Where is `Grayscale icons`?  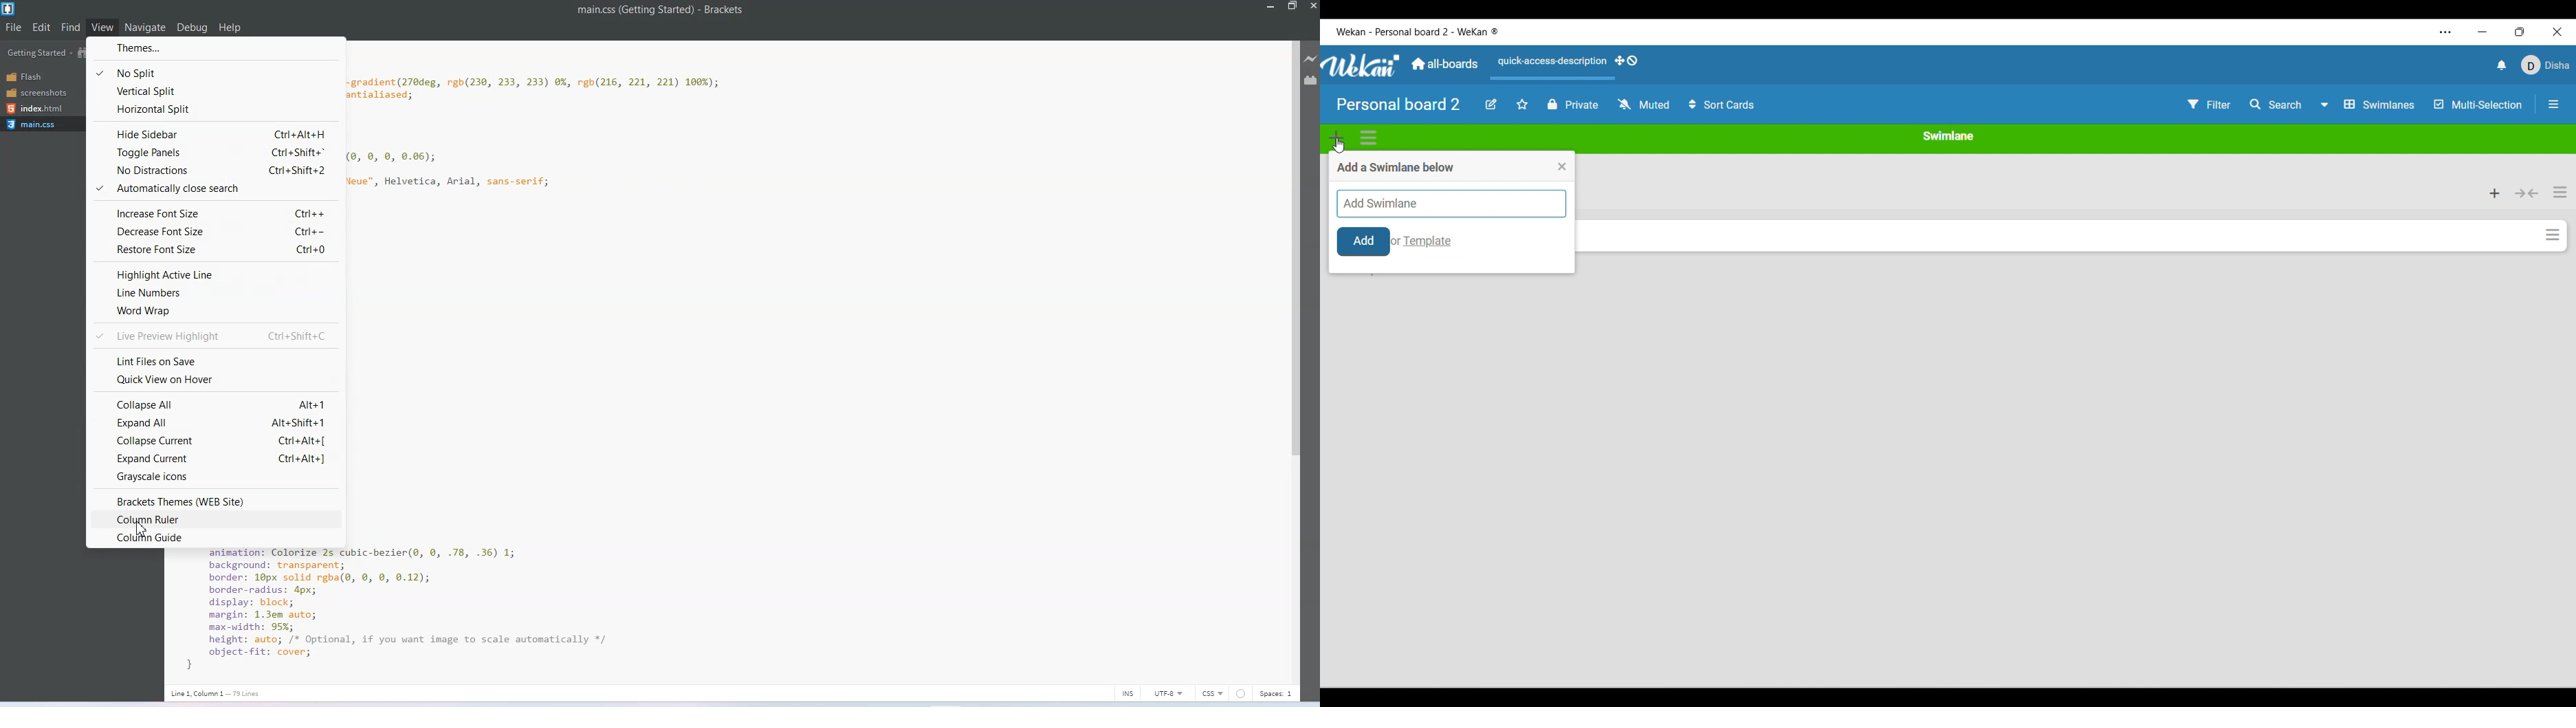 Grayscale icons is located at coordinates (215, 479).